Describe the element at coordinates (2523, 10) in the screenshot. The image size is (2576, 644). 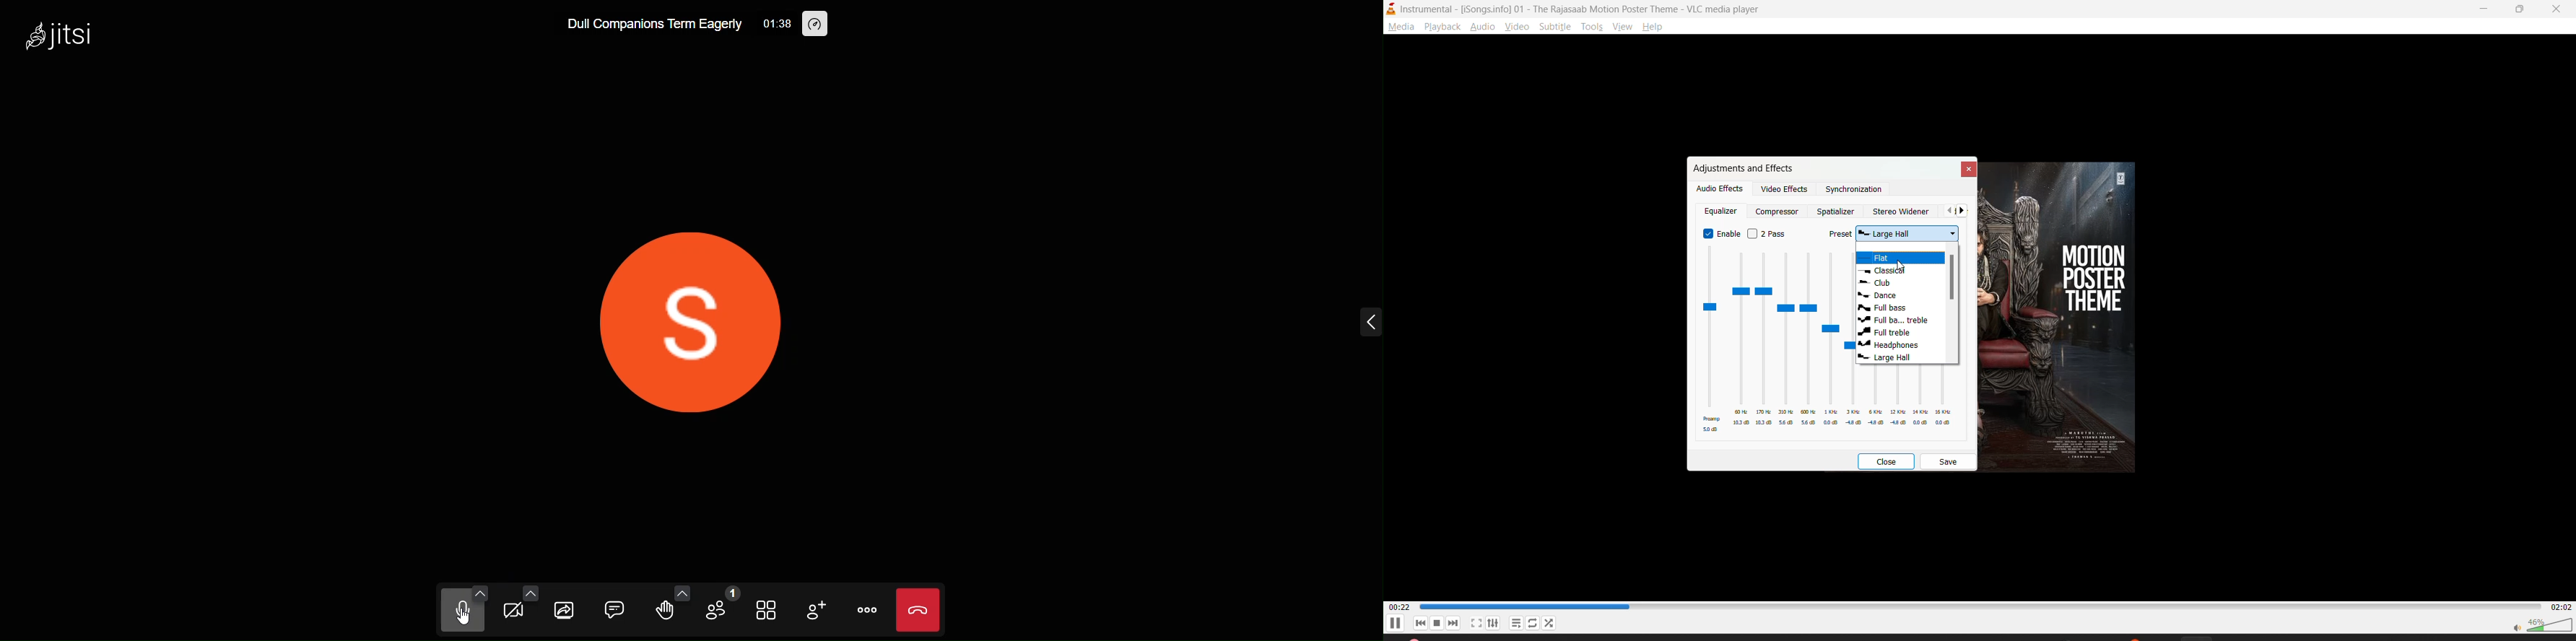
I see `maximize` at that location.